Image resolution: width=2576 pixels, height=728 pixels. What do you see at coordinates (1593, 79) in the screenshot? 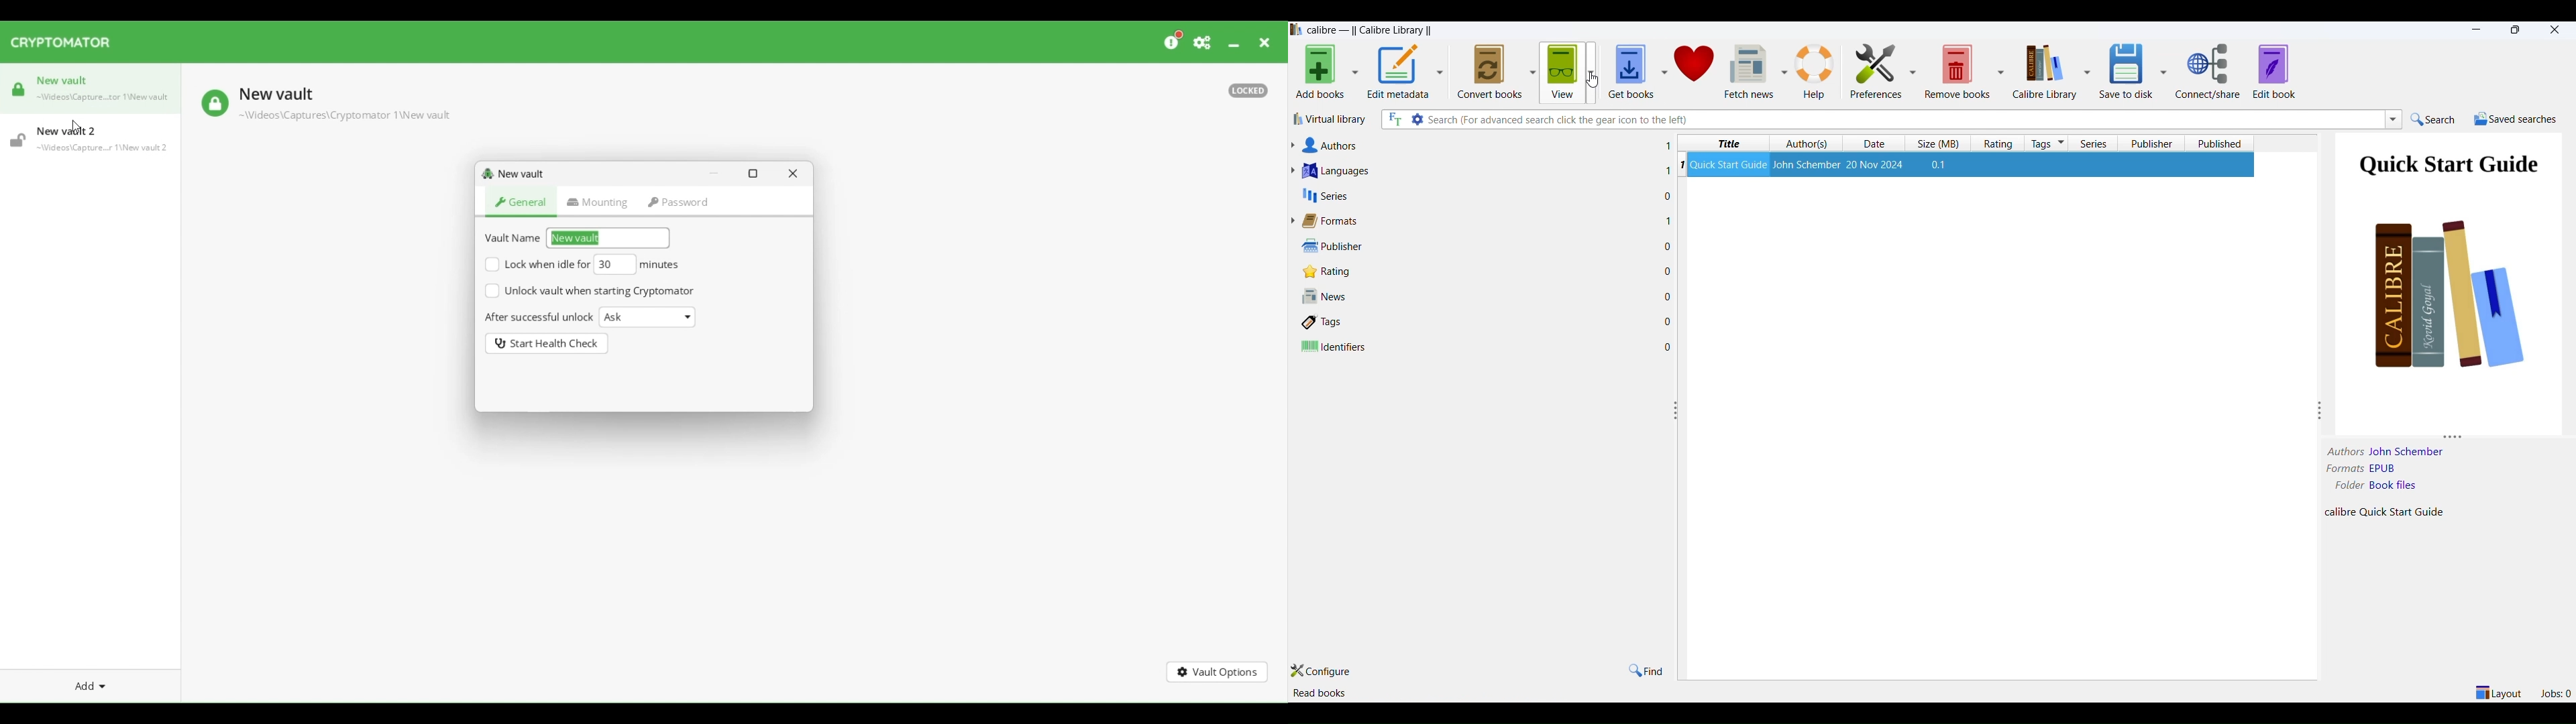
I see `cursor` at bounding box center [1593, 79].